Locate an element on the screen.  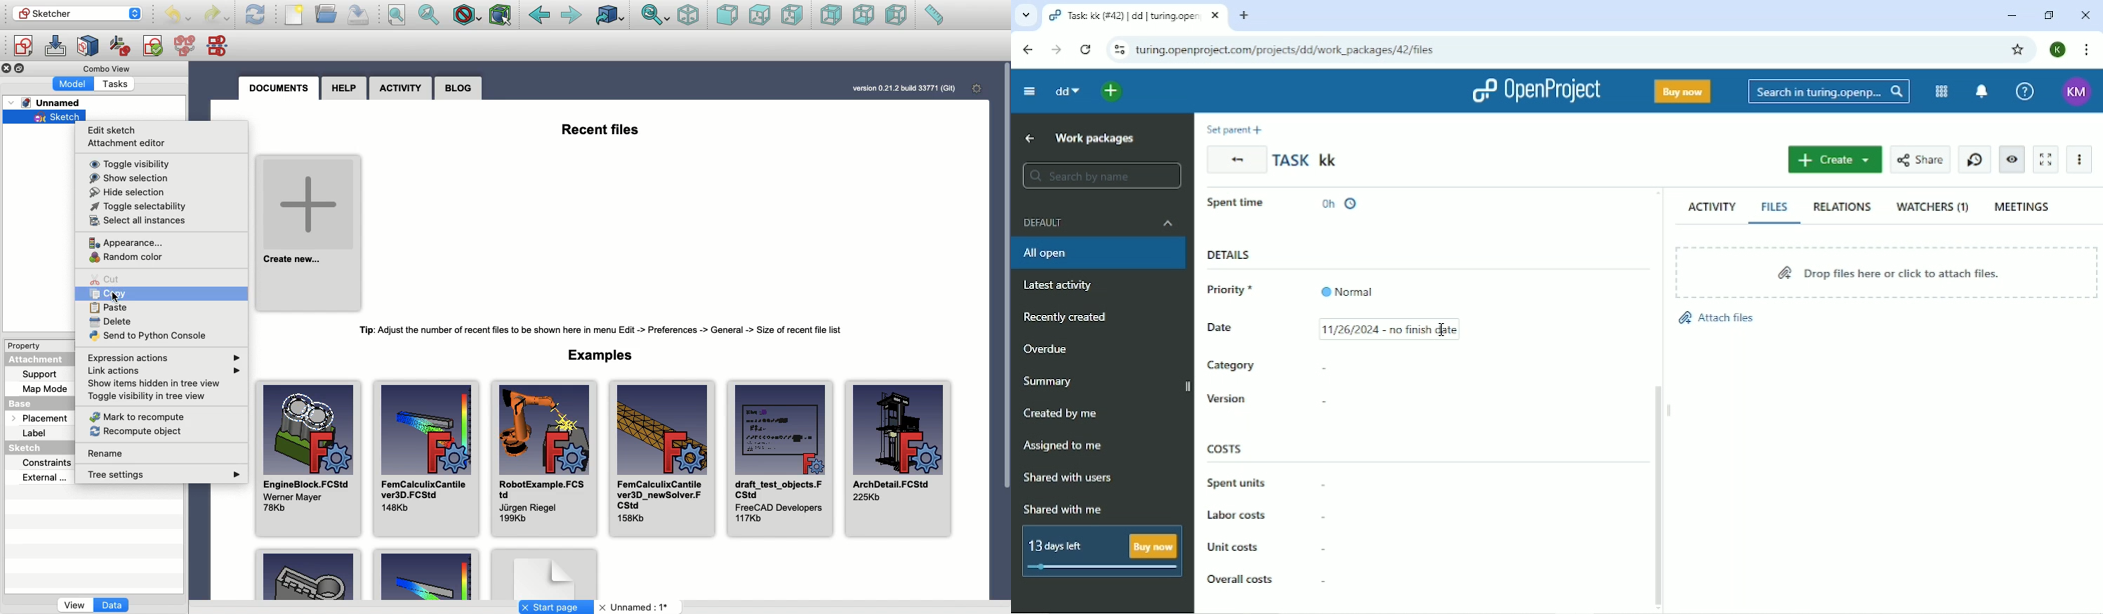
Date is located at coordinates (1234, 331).